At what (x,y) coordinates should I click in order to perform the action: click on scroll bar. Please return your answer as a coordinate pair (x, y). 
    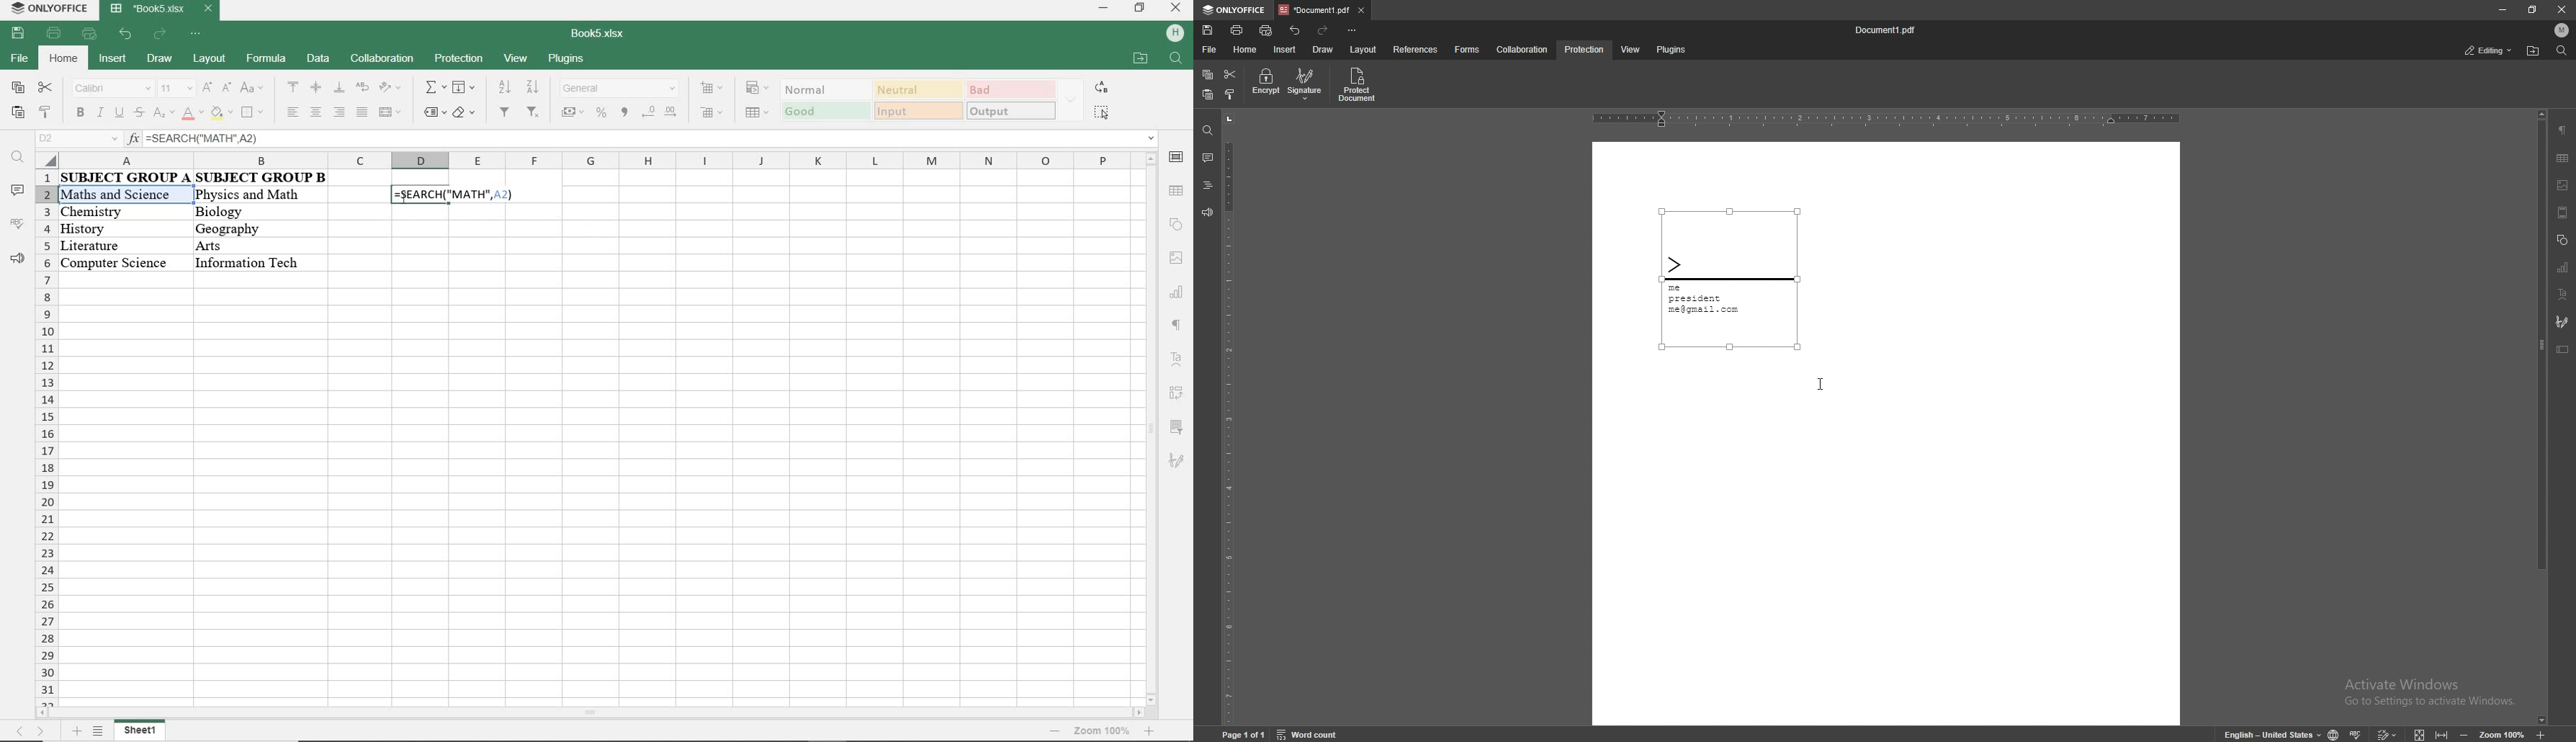
    Looking at the image, I should click on (2542, 418).